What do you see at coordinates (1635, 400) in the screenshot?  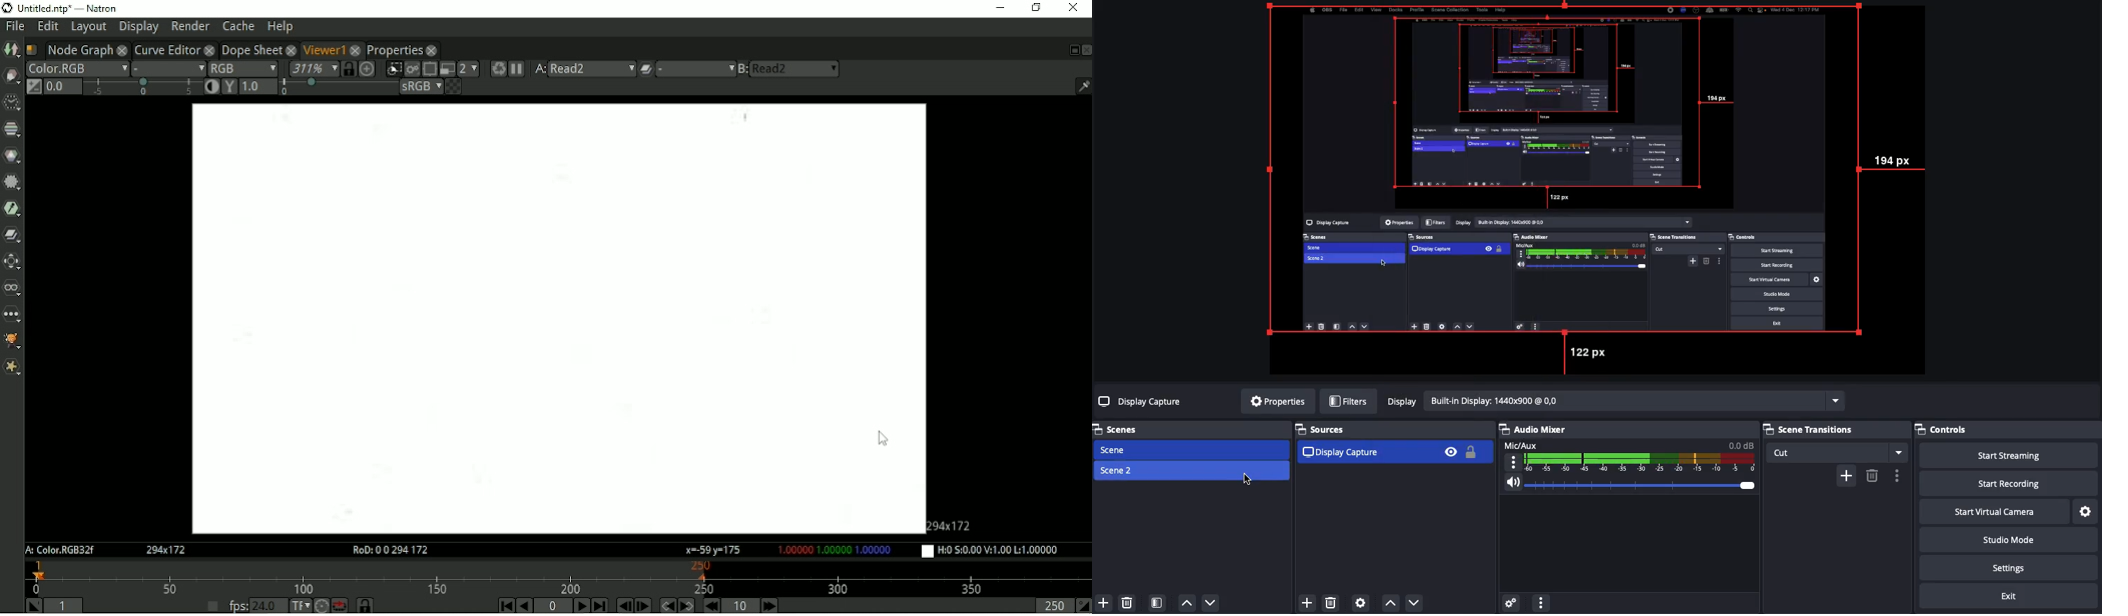 I see `display field` at bounding box center [1635, 400].